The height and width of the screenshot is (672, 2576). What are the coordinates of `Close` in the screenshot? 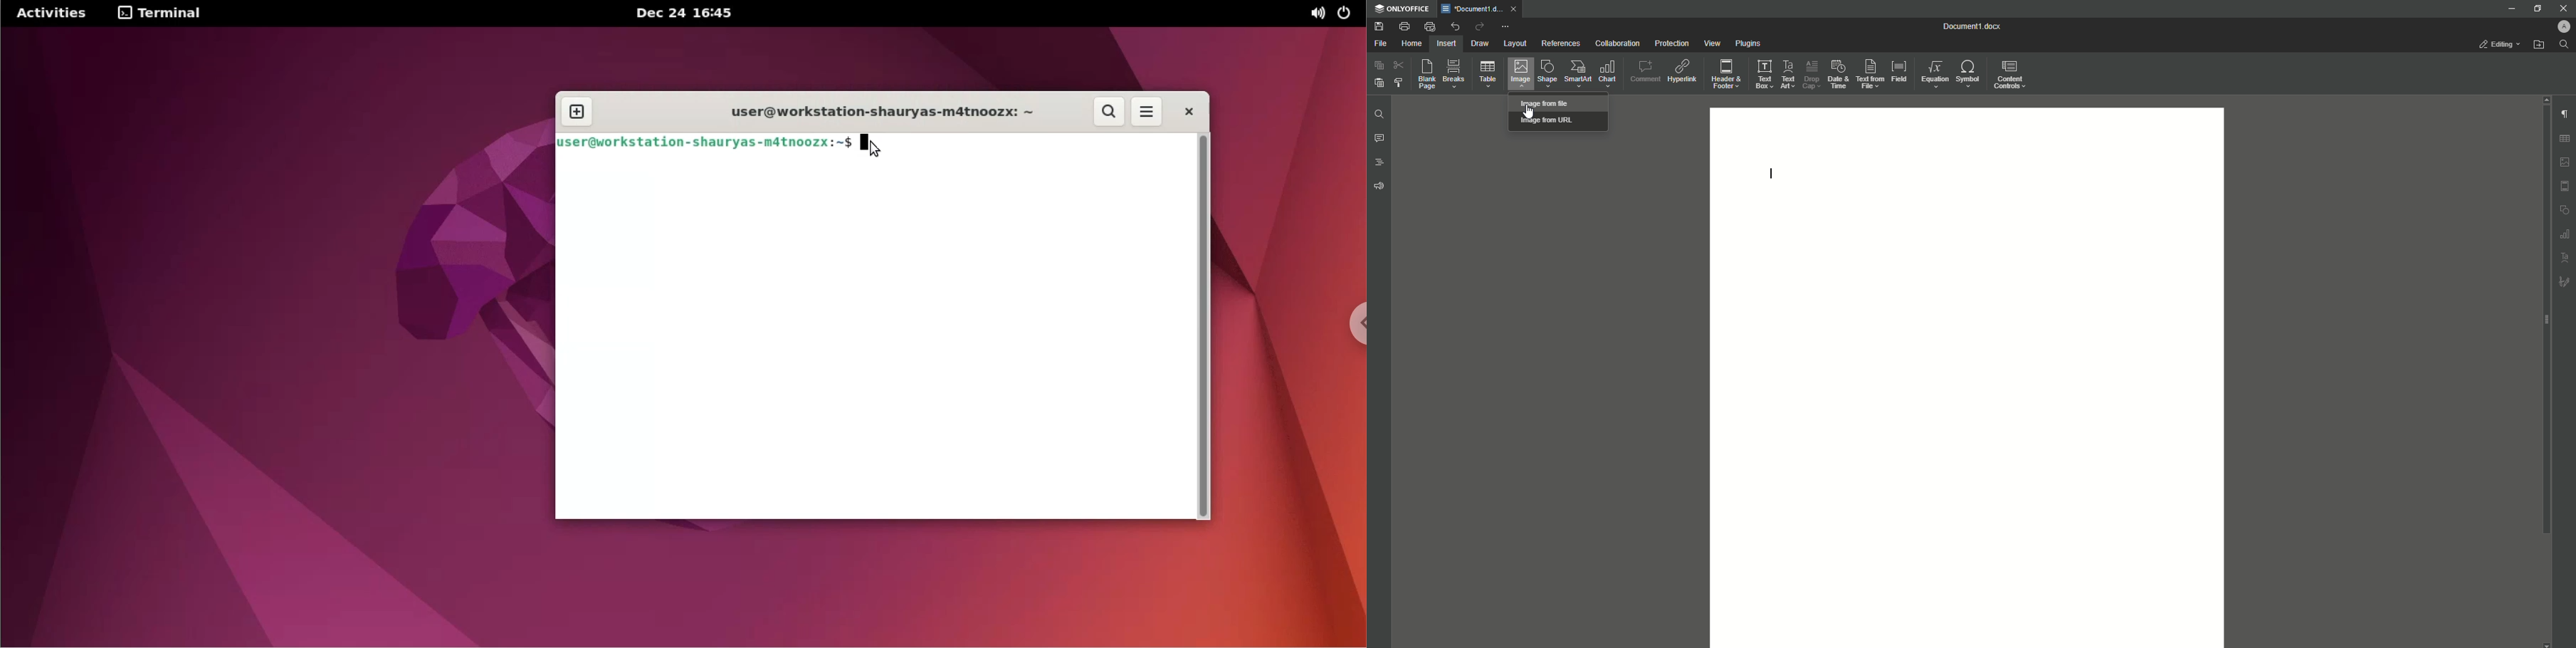 It's located at (2561, 8).